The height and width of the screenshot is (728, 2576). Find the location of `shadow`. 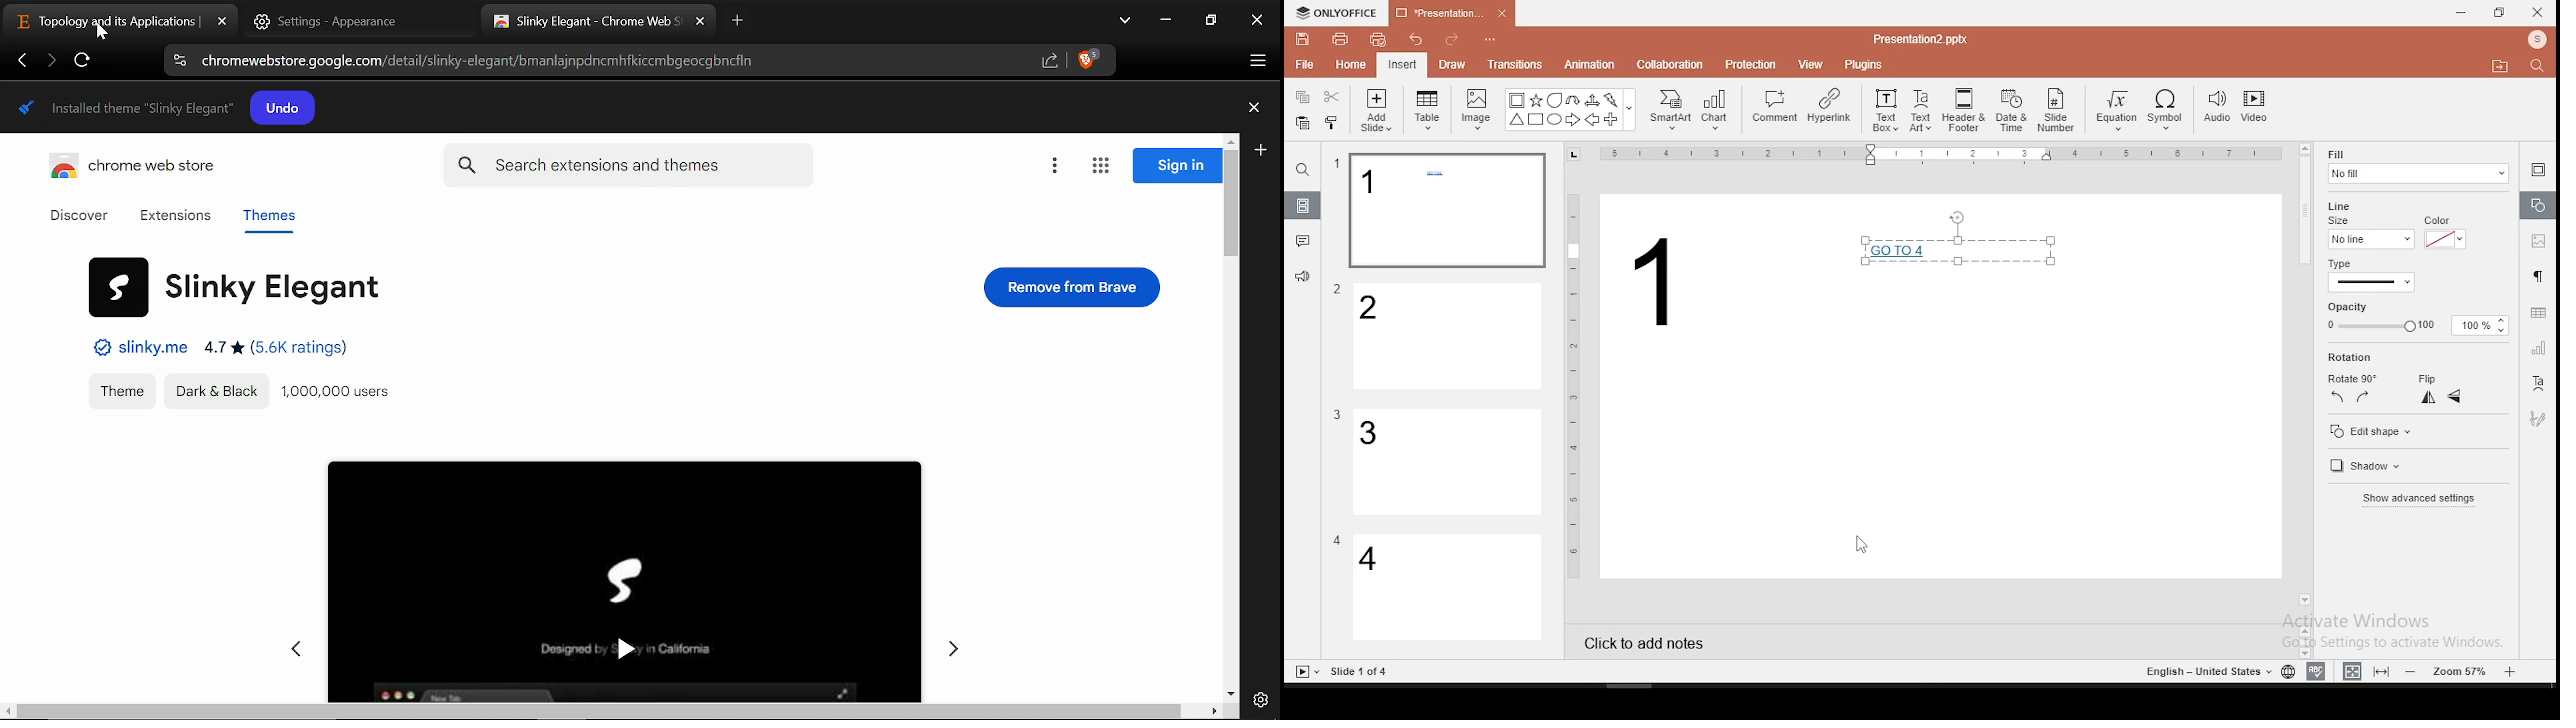

shadow is located at coordinates (2362, 468).